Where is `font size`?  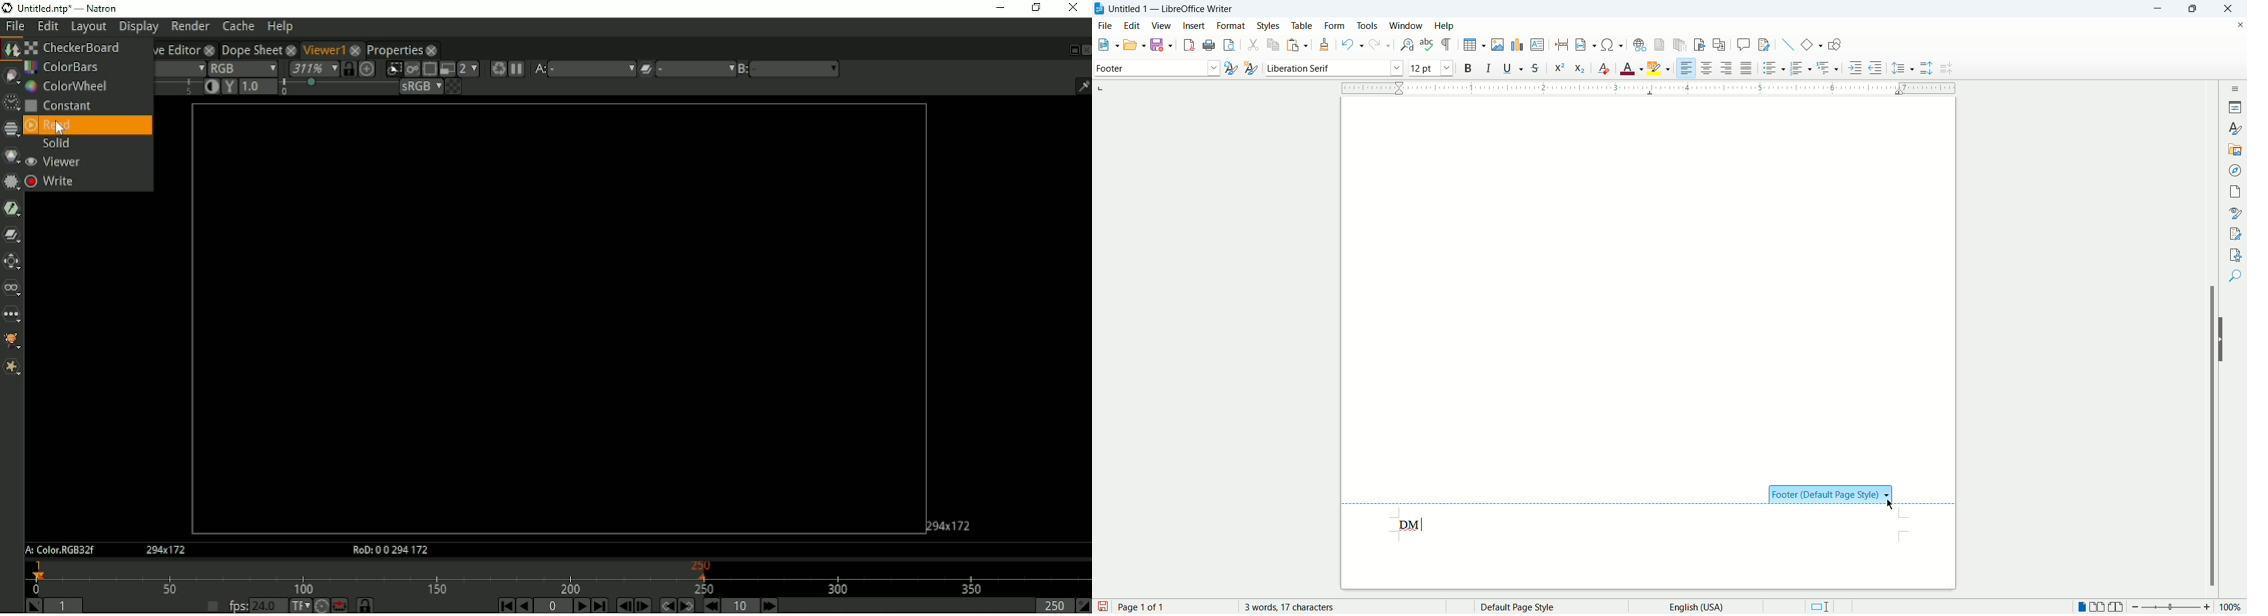
font size is located at coordinates (1430, 67).